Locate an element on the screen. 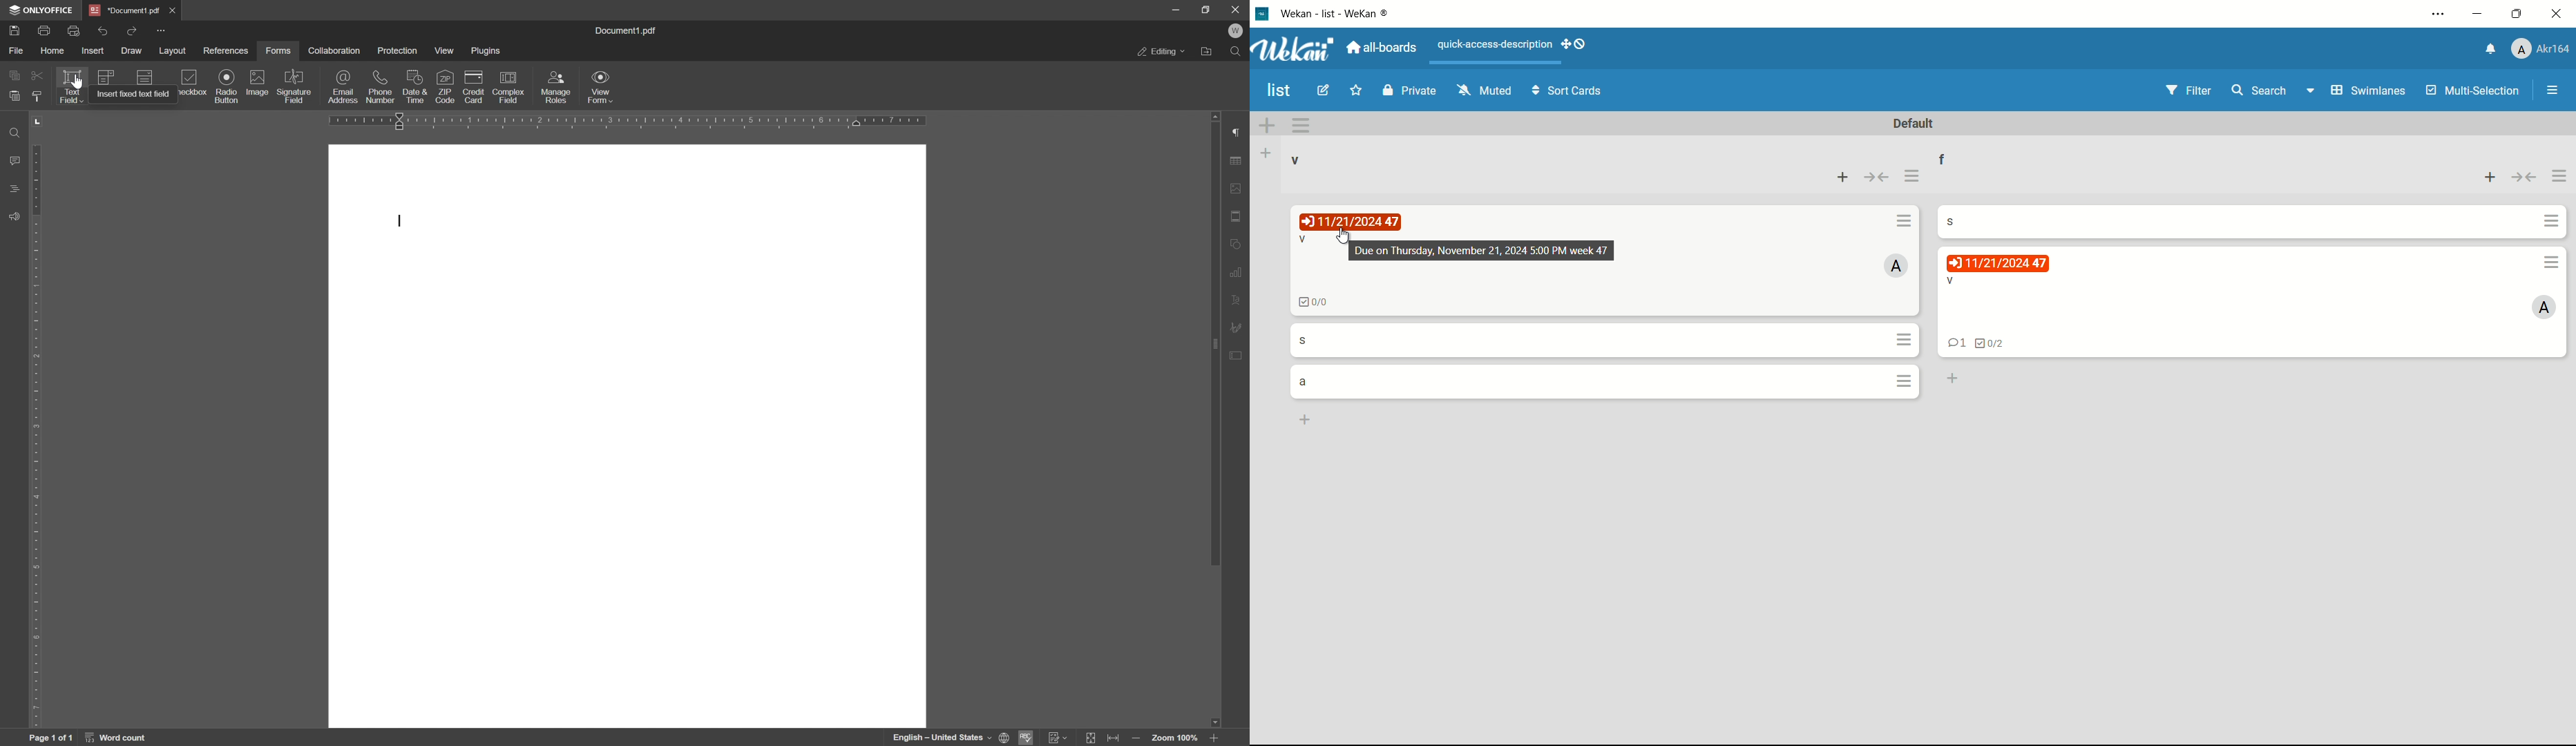  card actions is located at coordinates (2552, 262).